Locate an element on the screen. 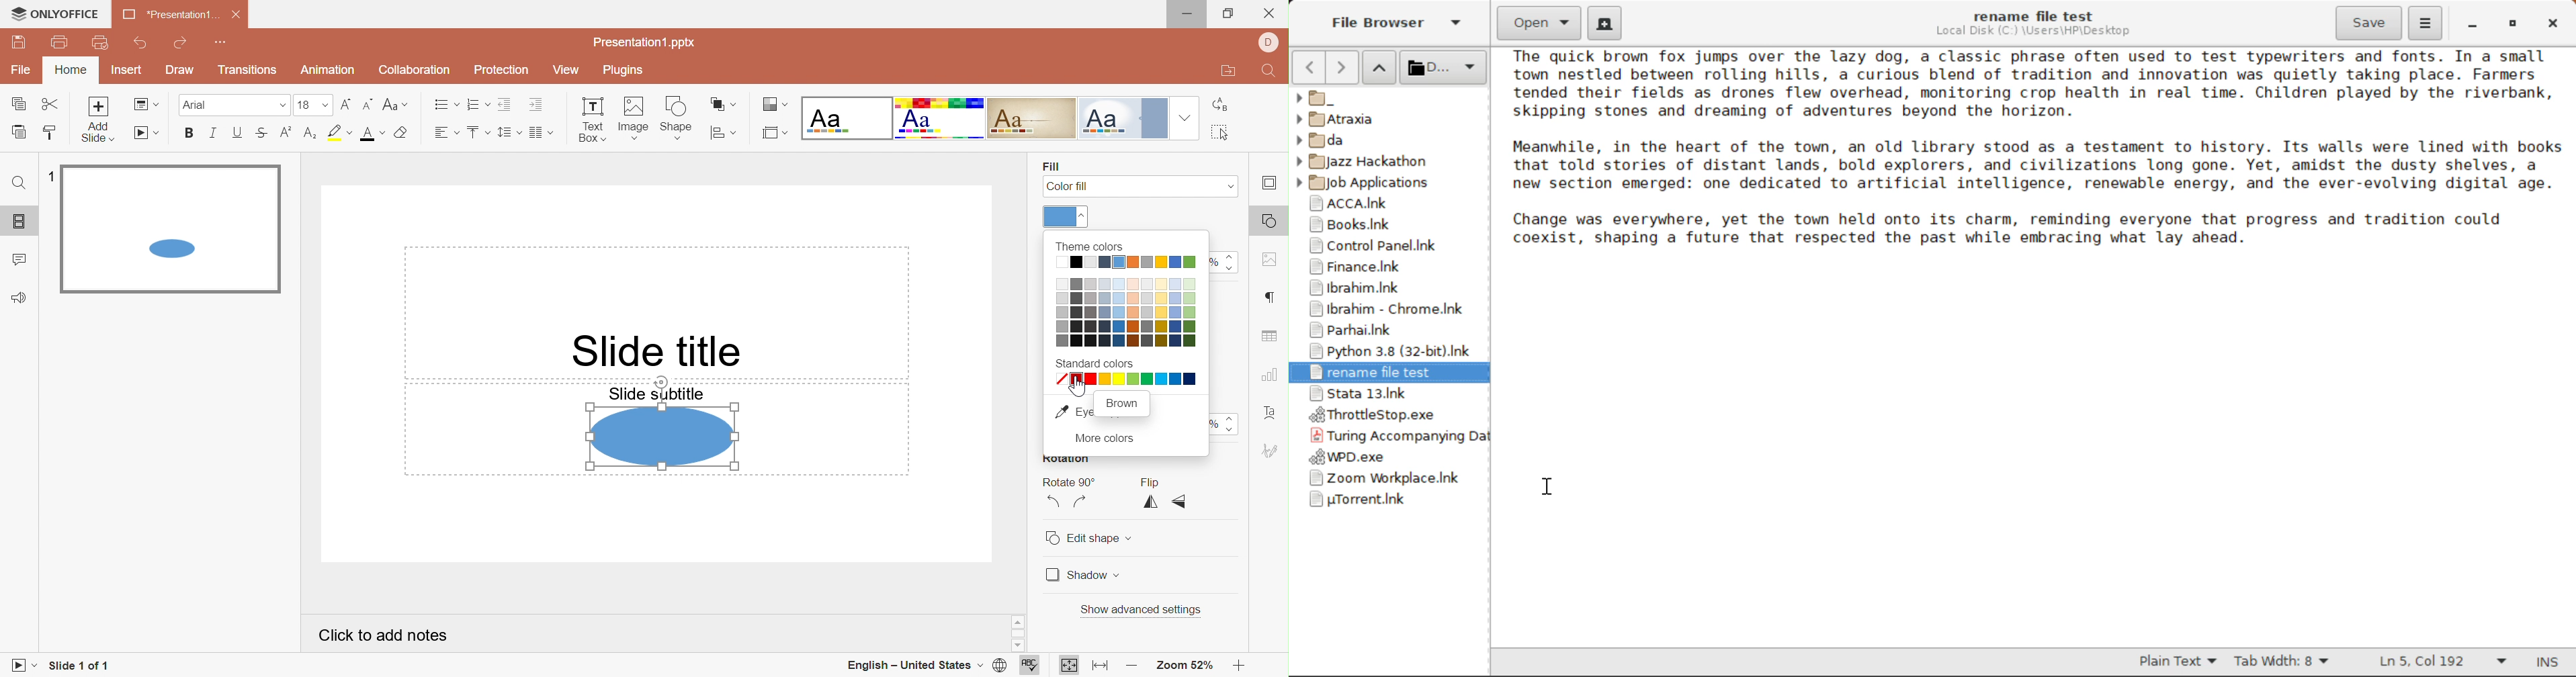  Atraxia Folder is located at coordinates (1388, 119).